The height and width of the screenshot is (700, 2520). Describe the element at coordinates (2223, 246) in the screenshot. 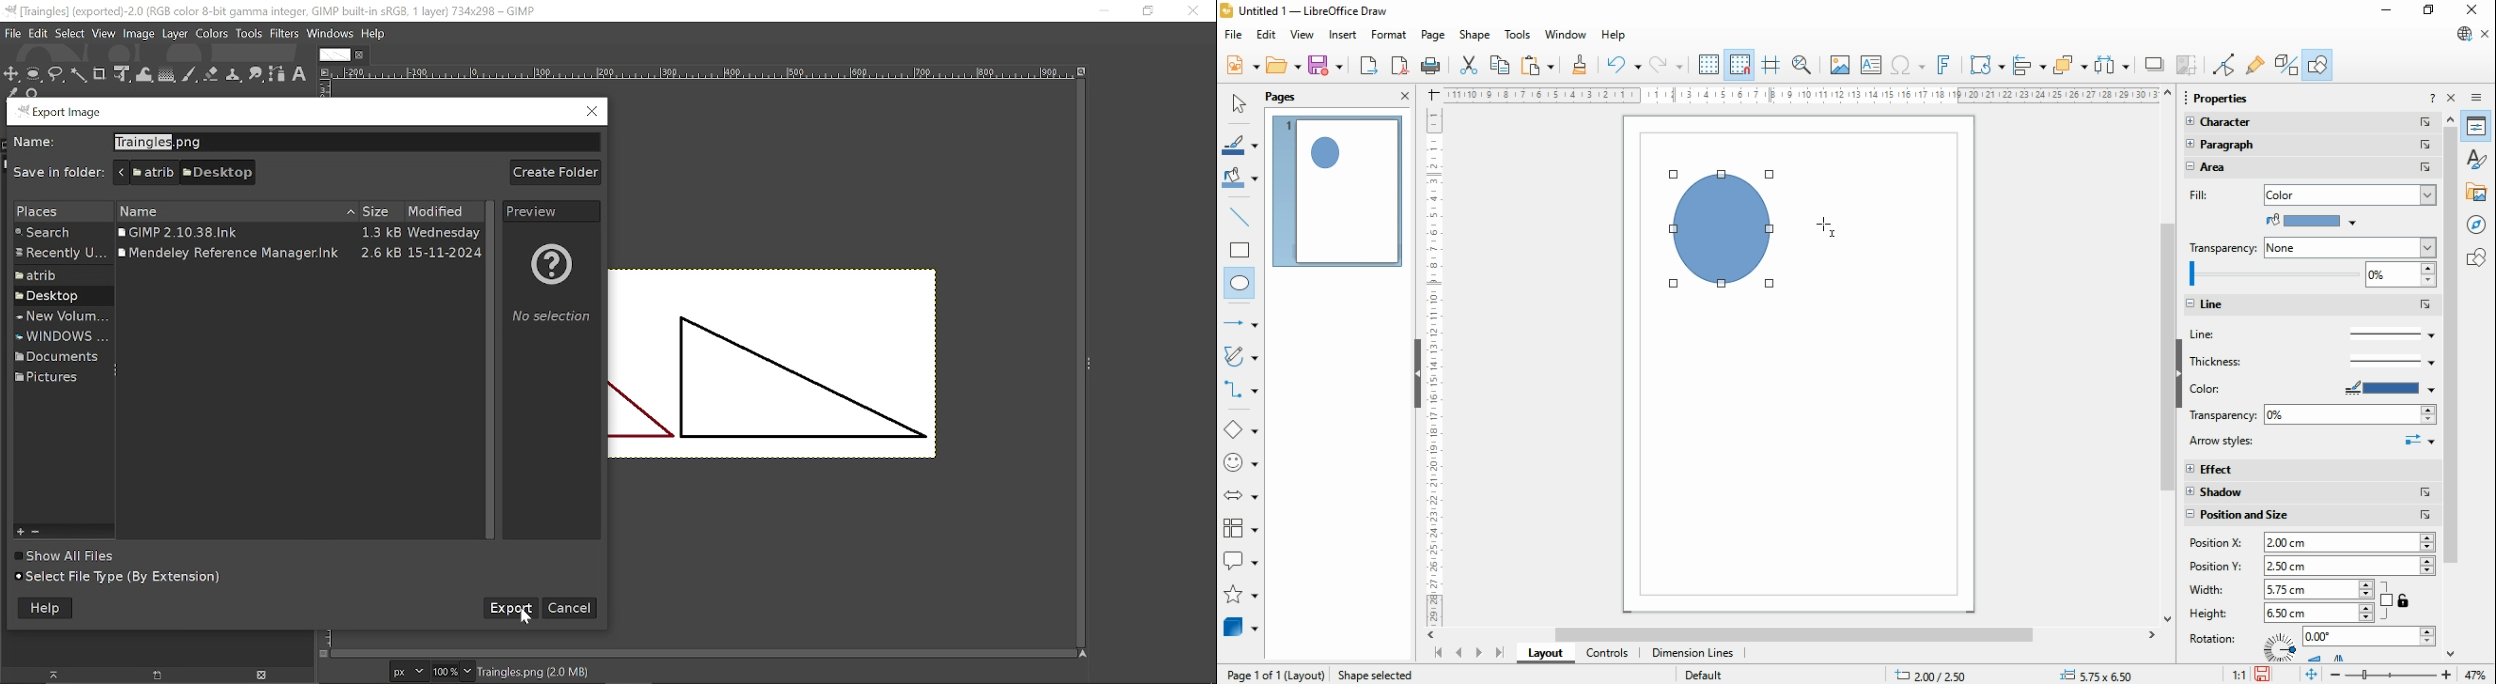

I see `transperency` at that location.